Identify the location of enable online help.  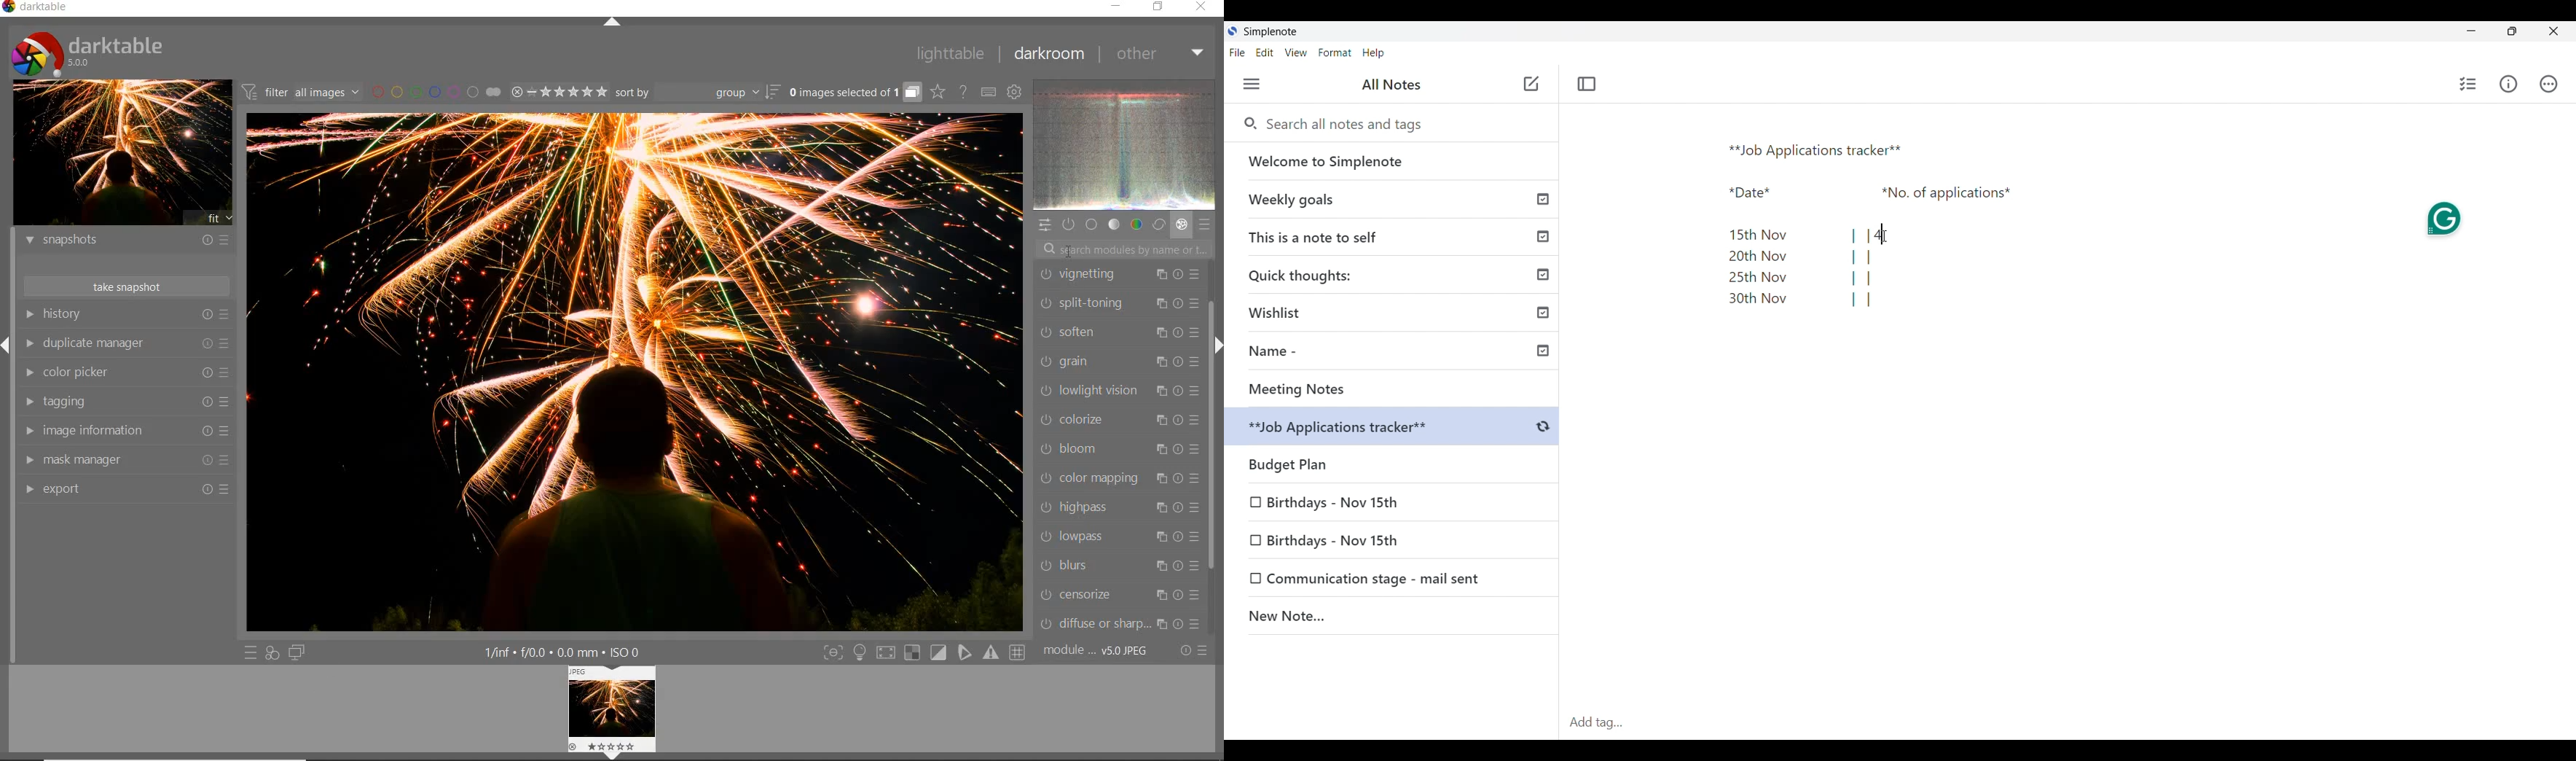
(965, 93).